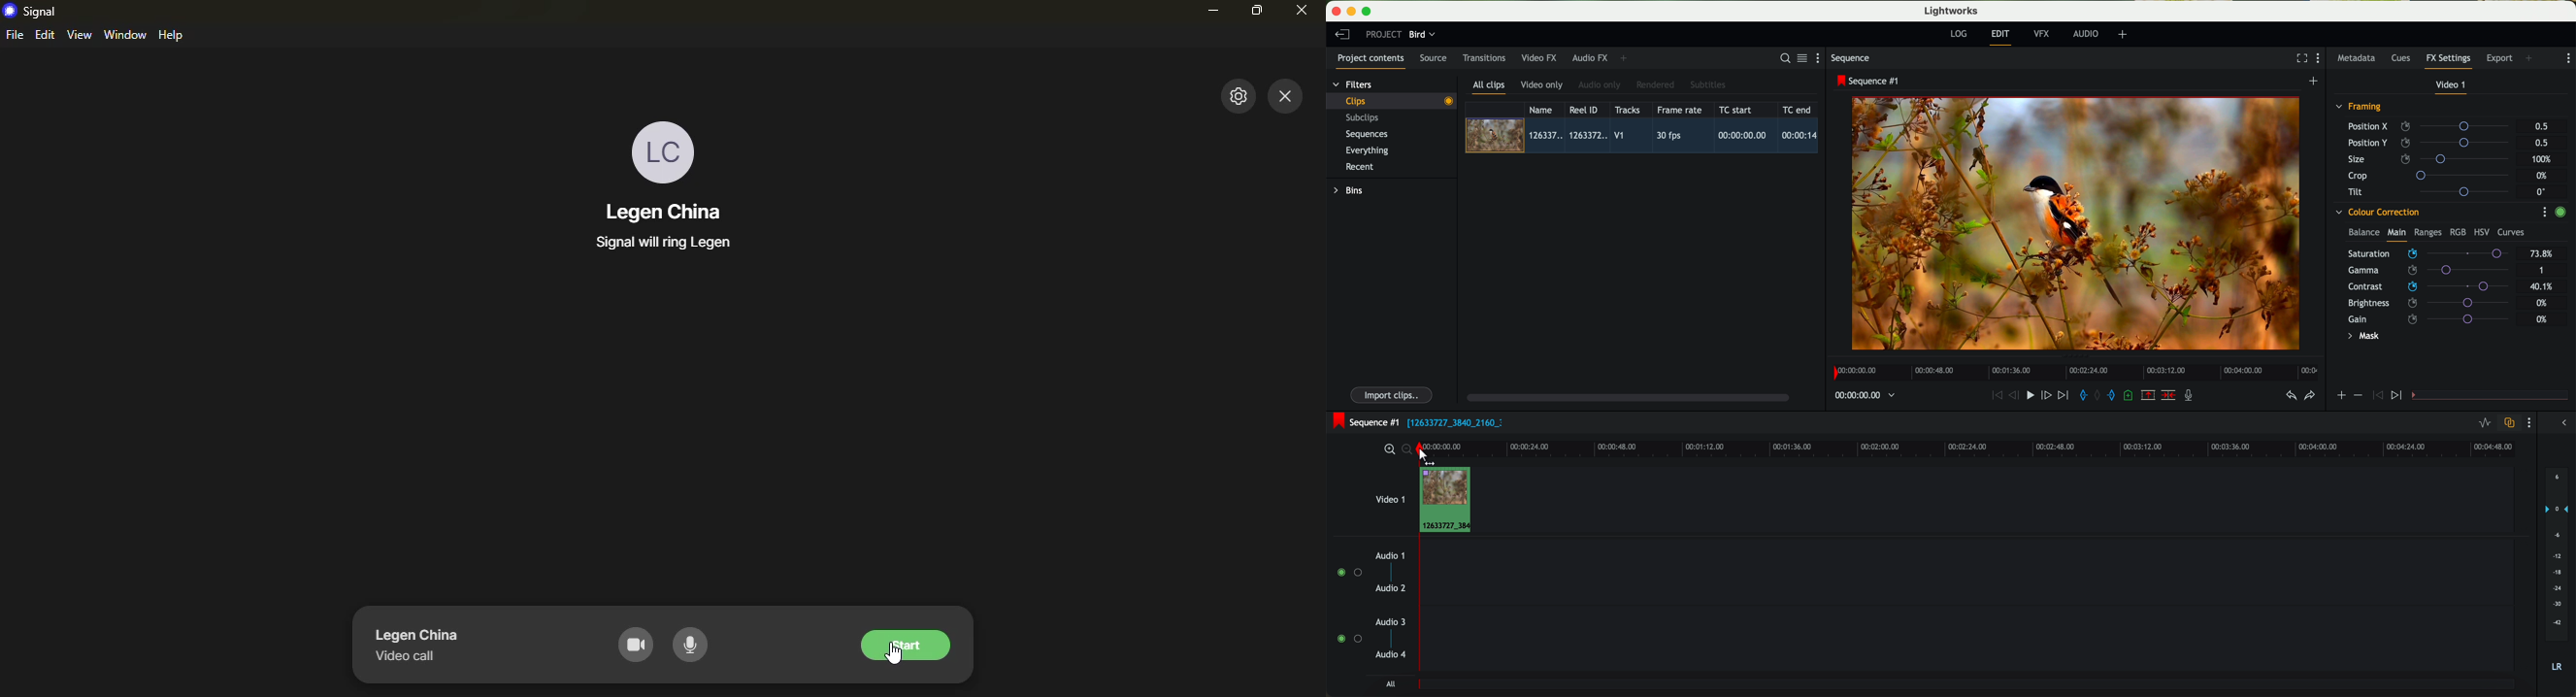  What do you see at coordinates (1484, 58) in the screenshot?
I see `transitions` at bounding box center [1484, 58].